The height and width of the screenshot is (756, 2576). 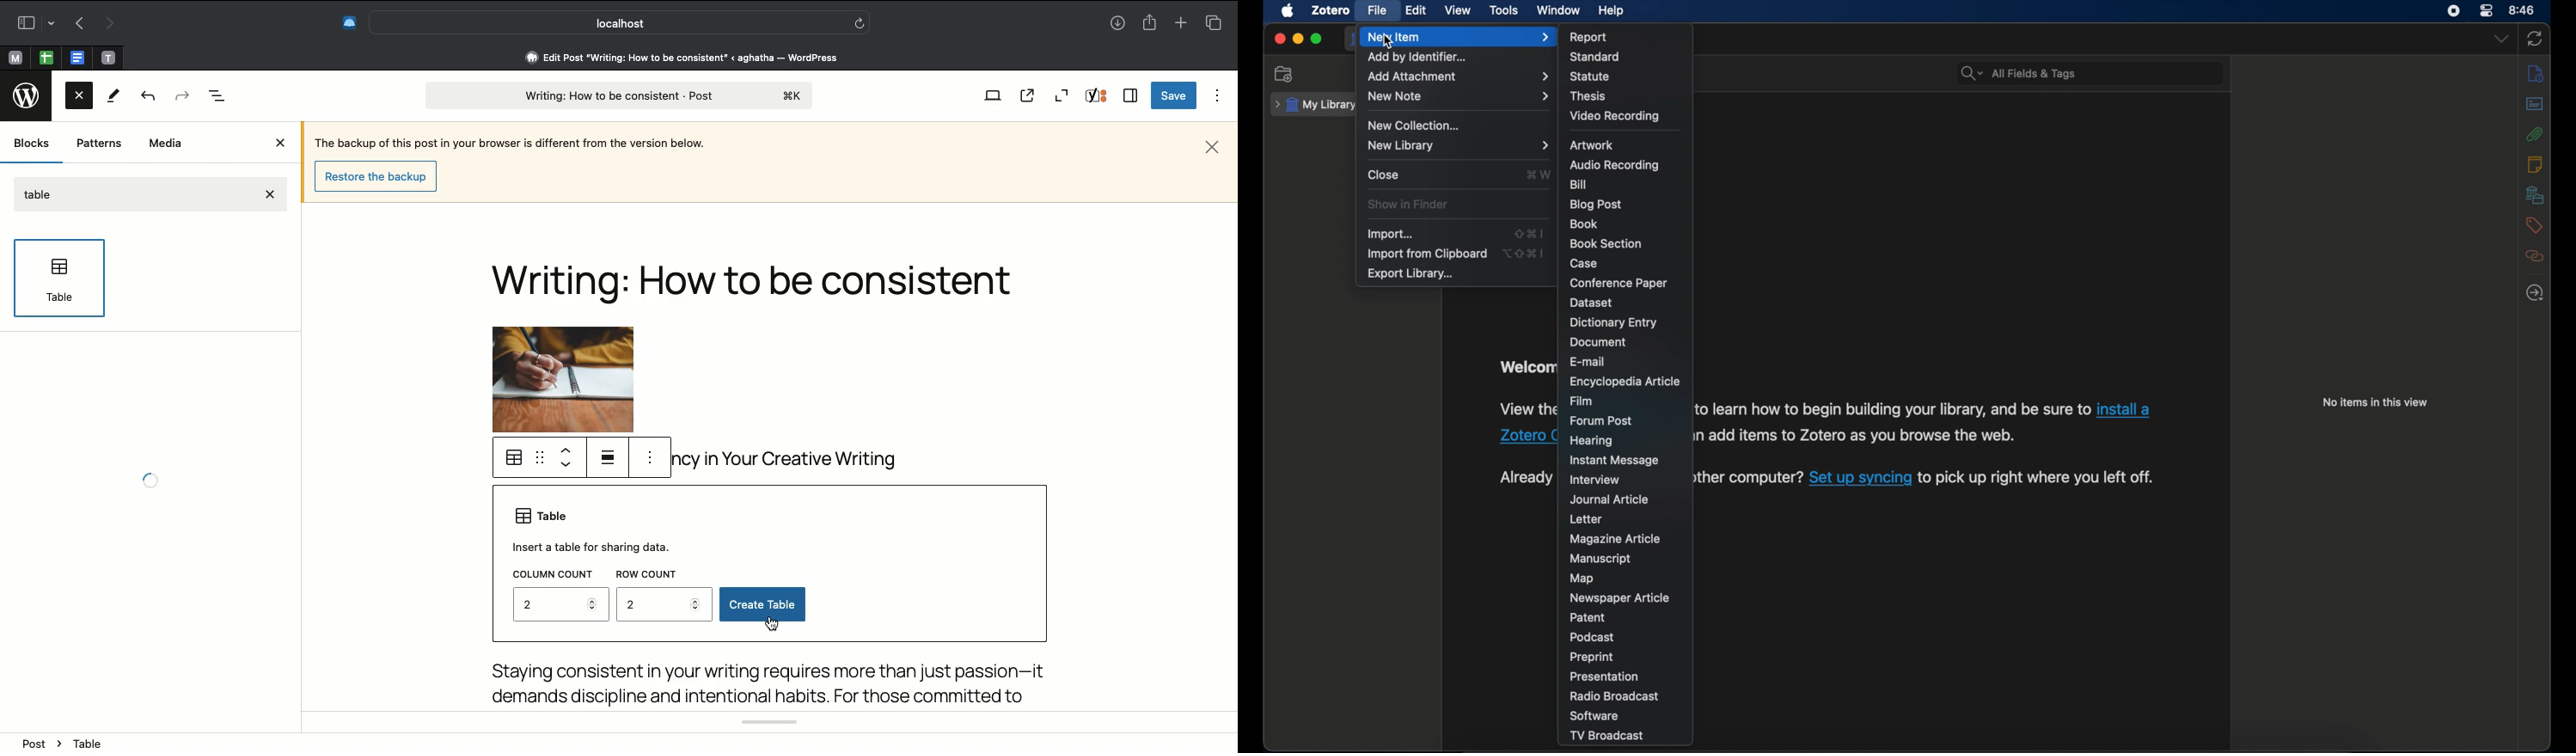 What do you see at coordinates (1594, 303) in the screenshot?
I see `dataset` at bounding box center [1594, 303].